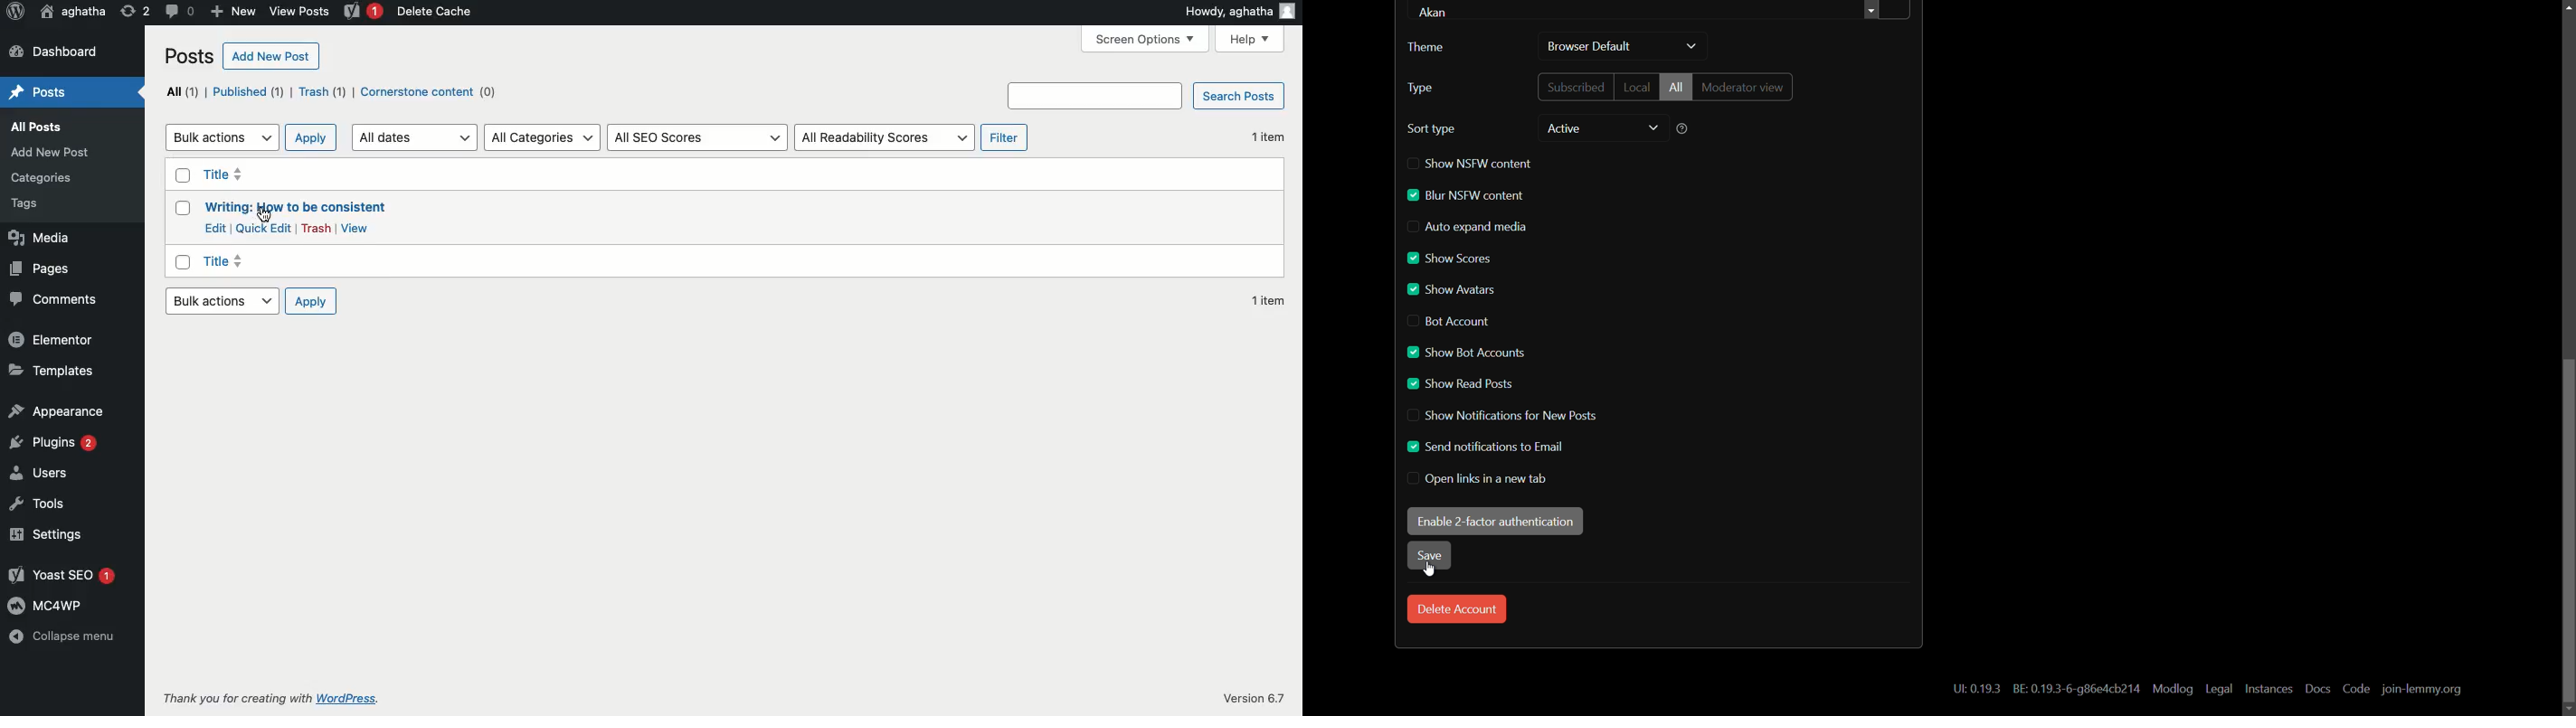  Describe the element at coordinates (1653, 129) in the screenshot. I see `dropdown` at that location.